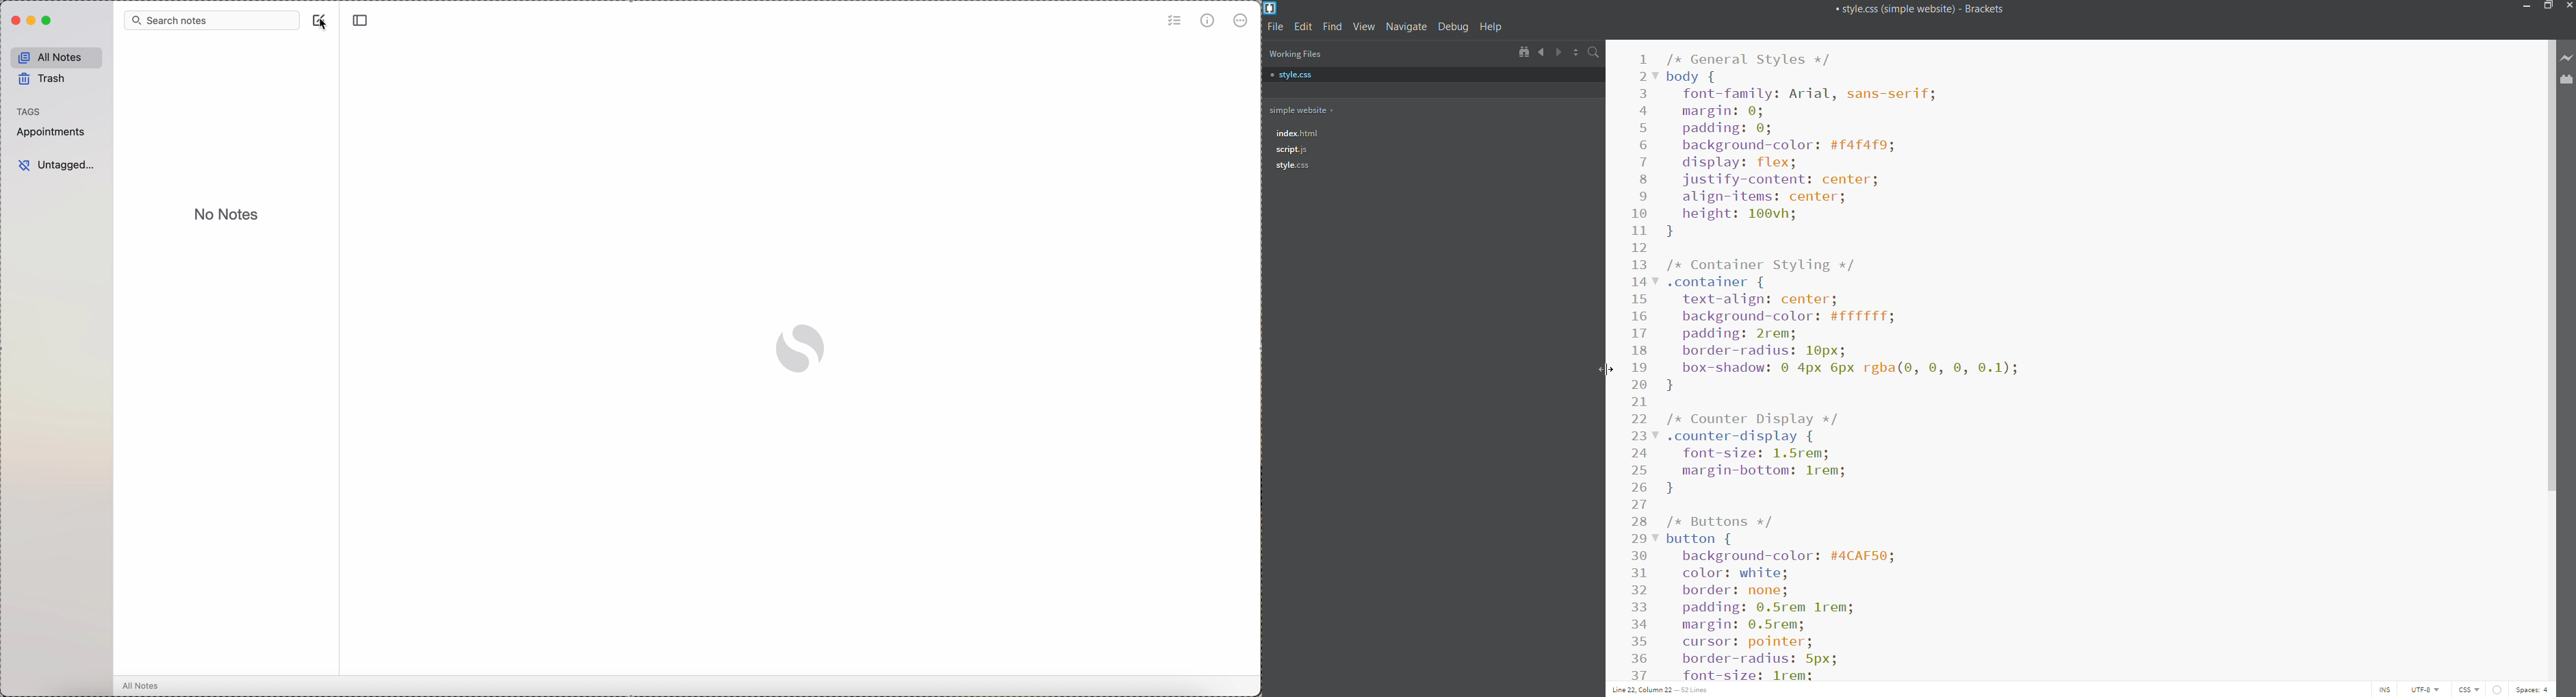 This screenshot has width=2576, height=700. What do you see at coordinates (32, 21) in the screenshot?
I see `minimize Simplenote` at bounding box center [32, 21].